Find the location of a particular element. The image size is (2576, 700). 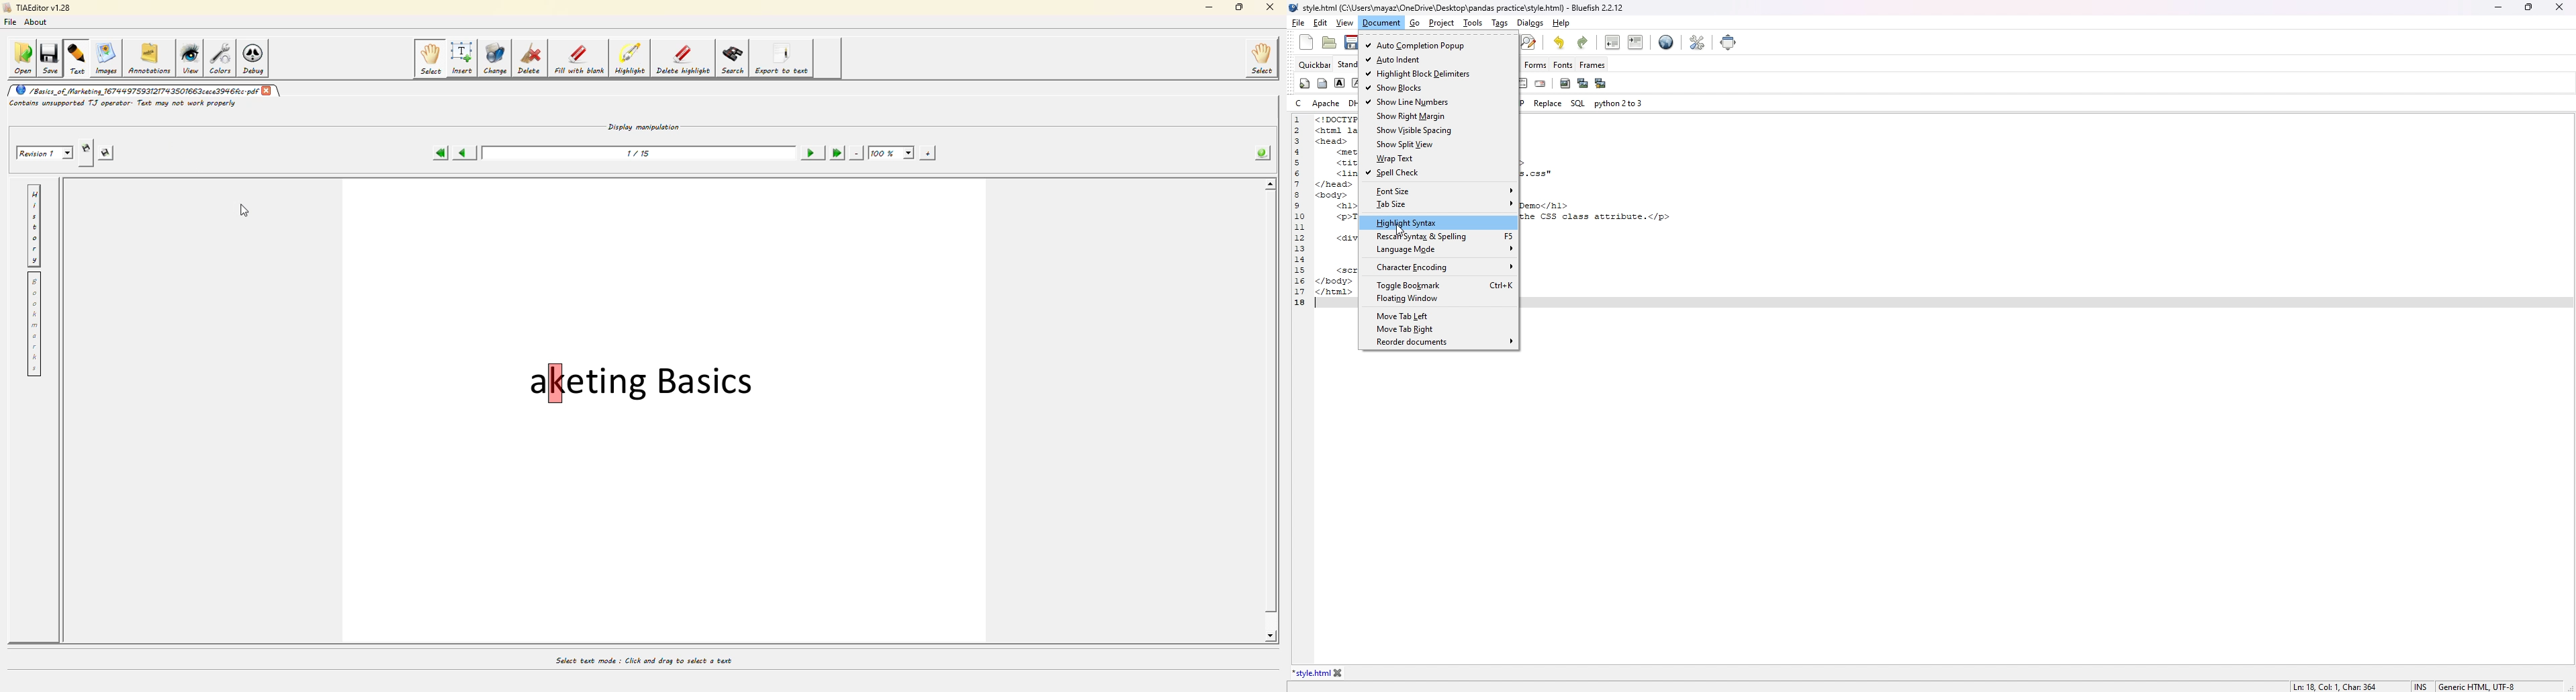

sql is located at coordinates (1578, 103).